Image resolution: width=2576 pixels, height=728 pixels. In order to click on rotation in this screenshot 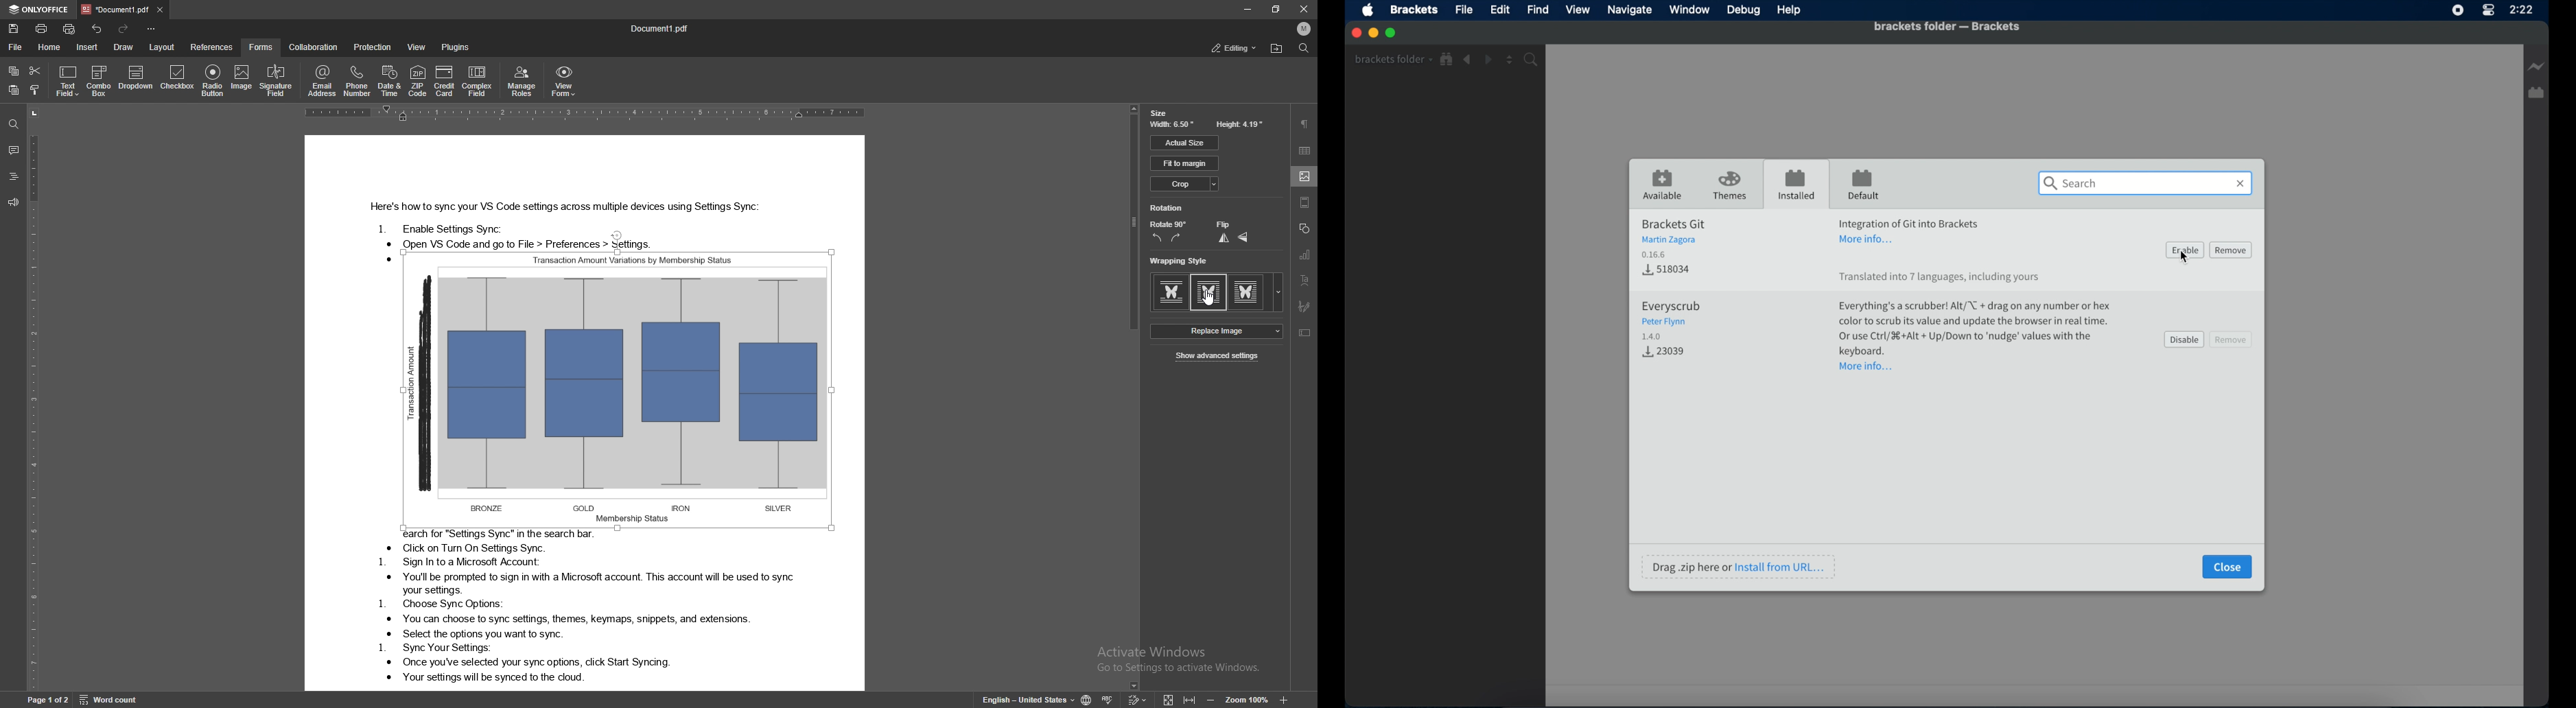, I will do `click(1167, 209)`.